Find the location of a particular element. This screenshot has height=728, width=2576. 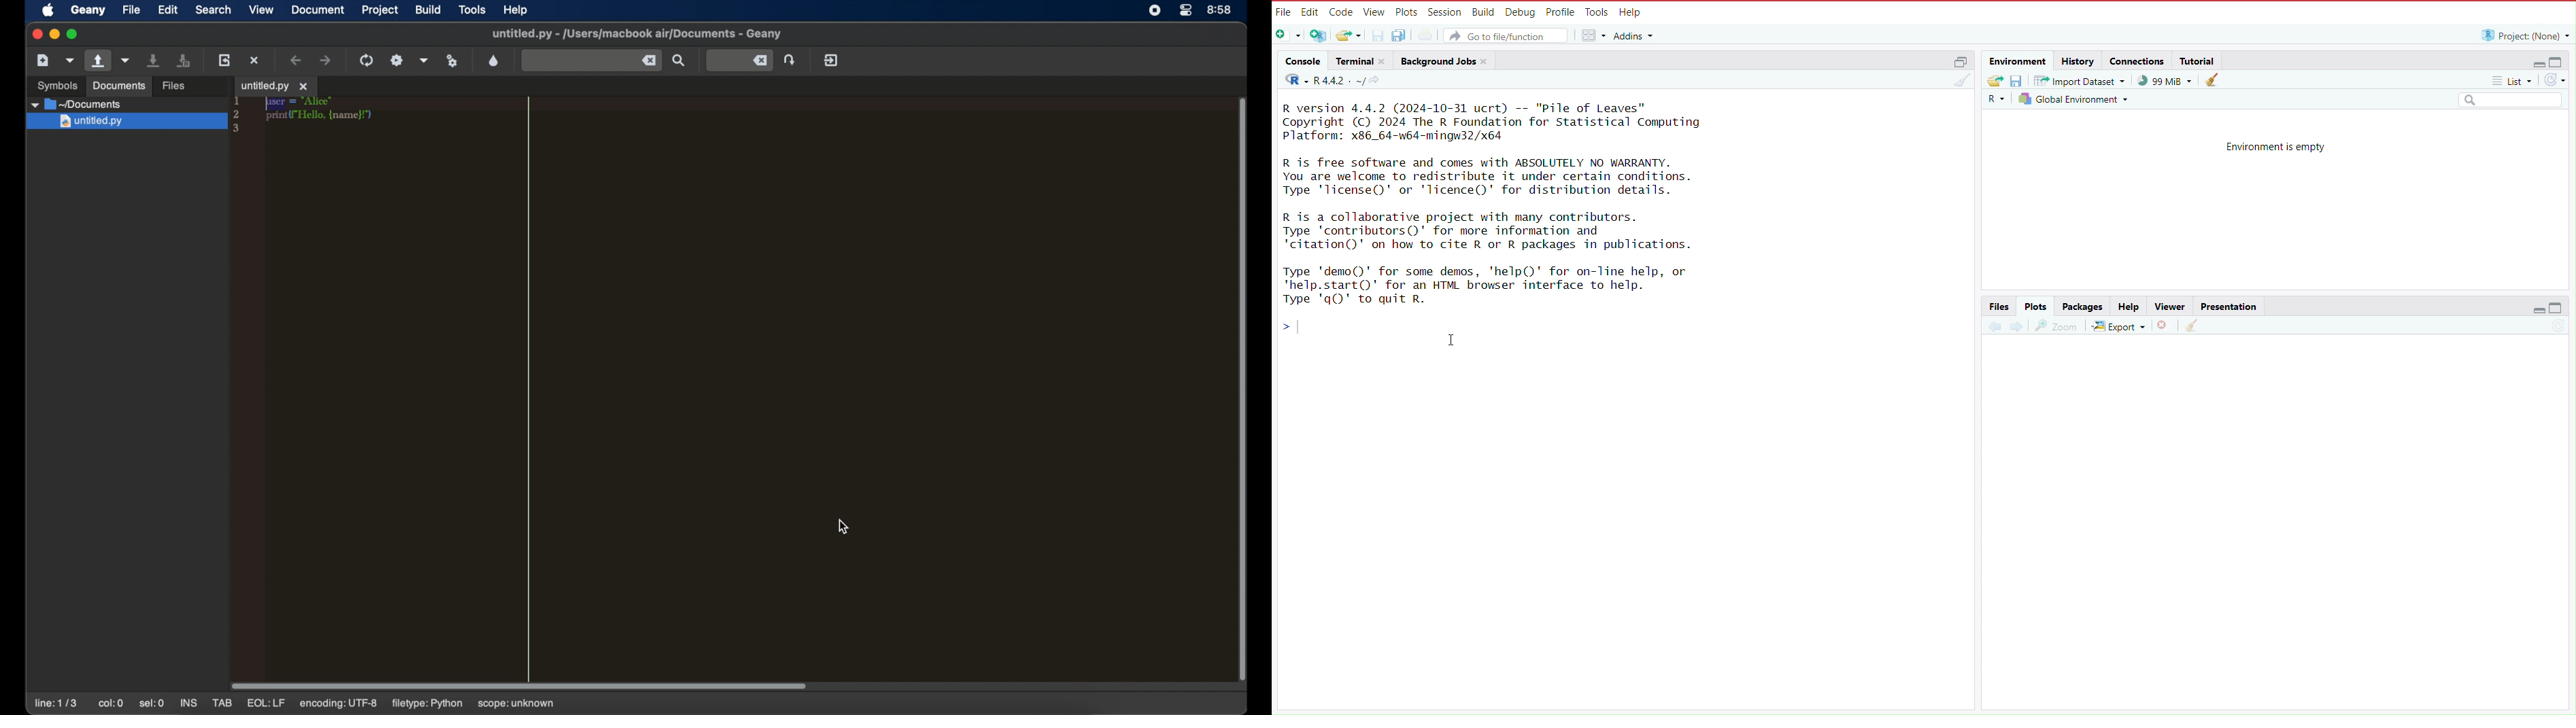

maximize is located at coordinates (2561, 60).